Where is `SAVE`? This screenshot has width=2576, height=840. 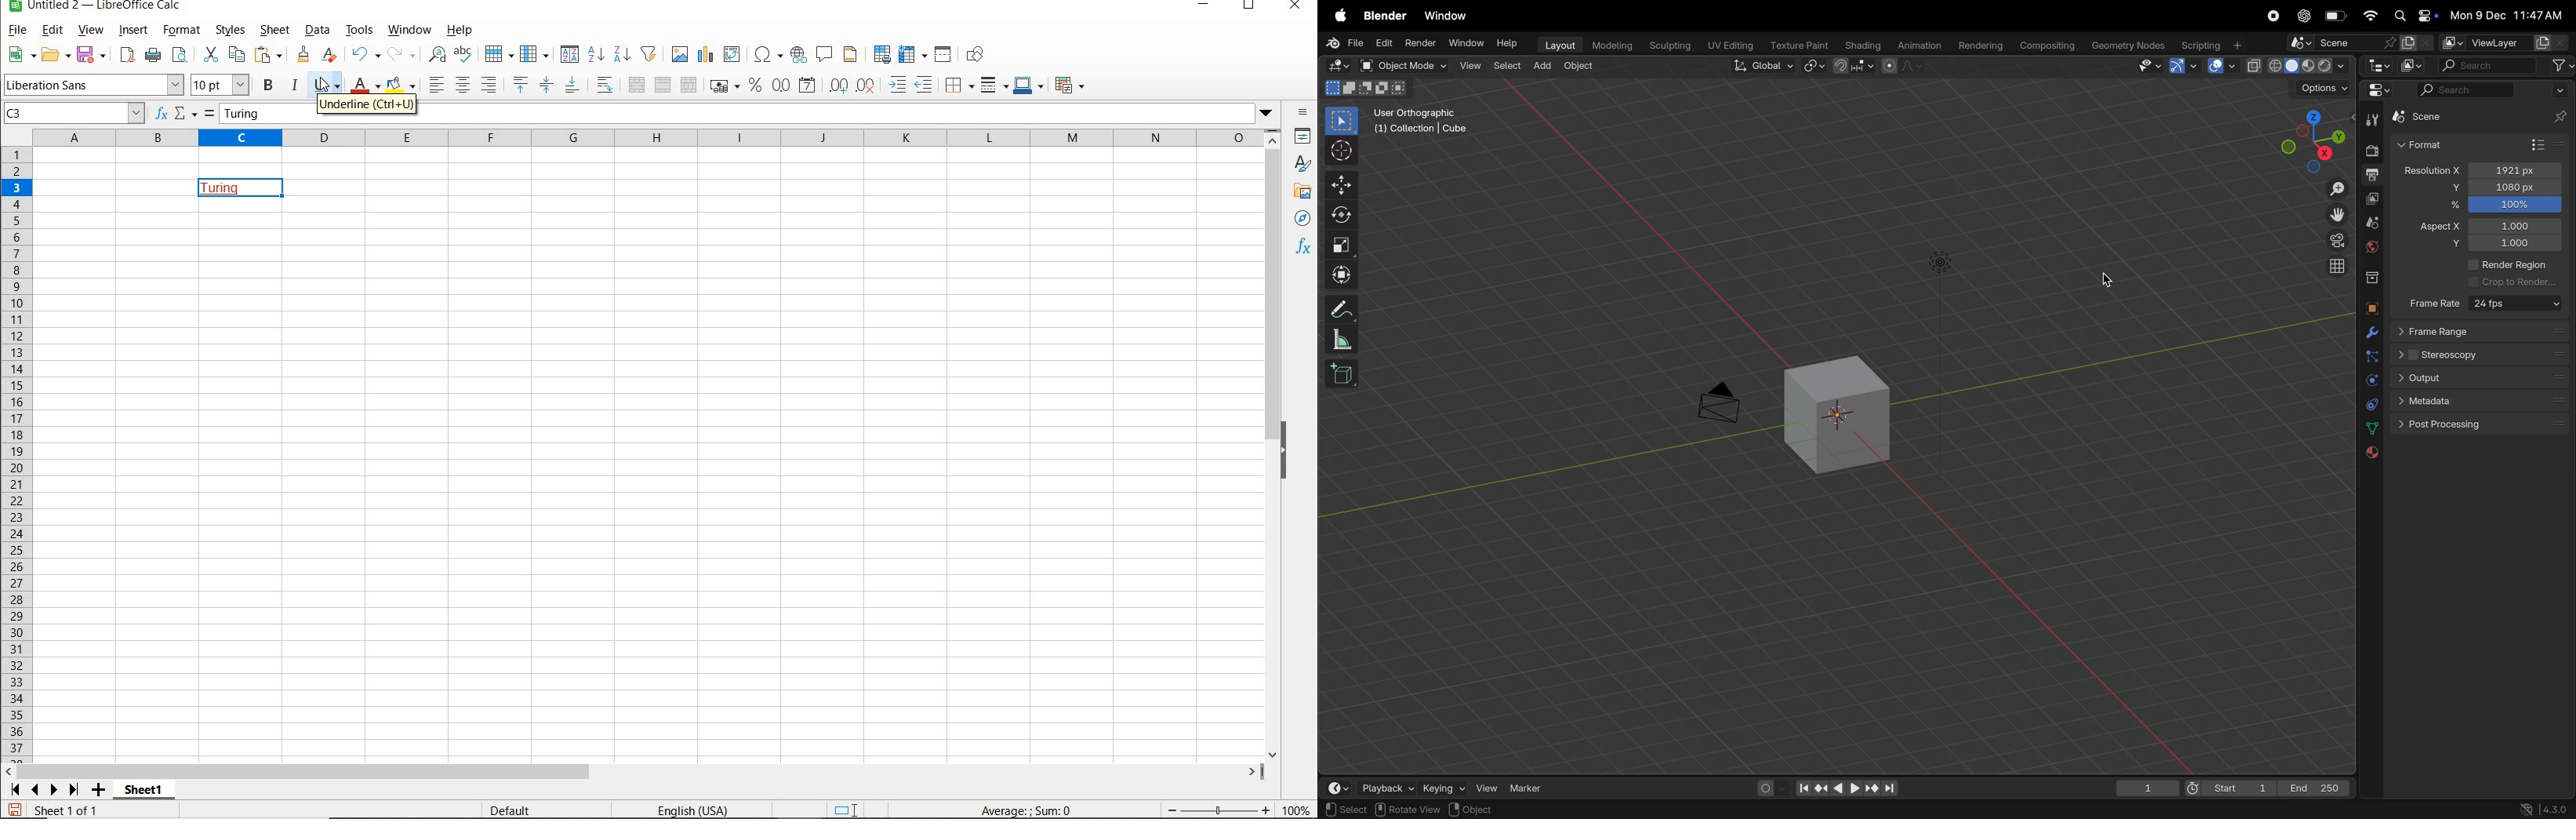
SAVE is located at coordinates (15, 810).